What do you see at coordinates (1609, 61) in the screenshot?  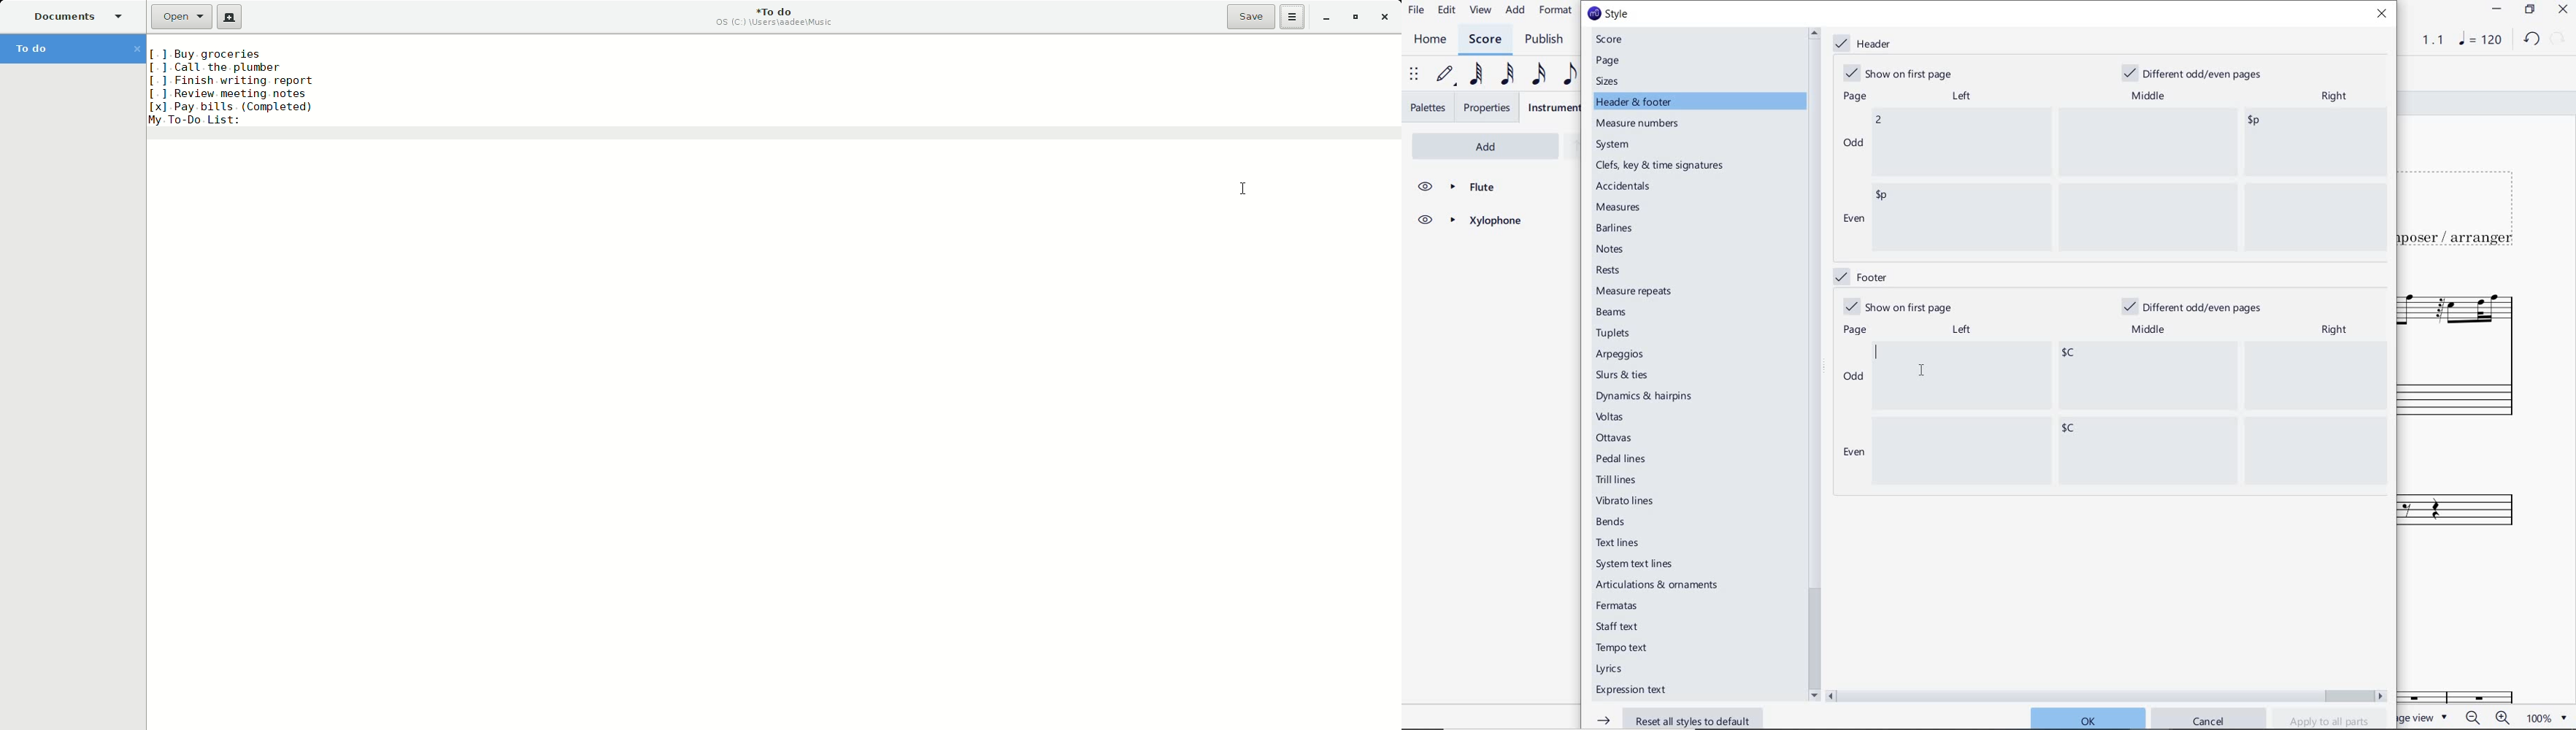 I see `page` at bounding box center [1609, 61].